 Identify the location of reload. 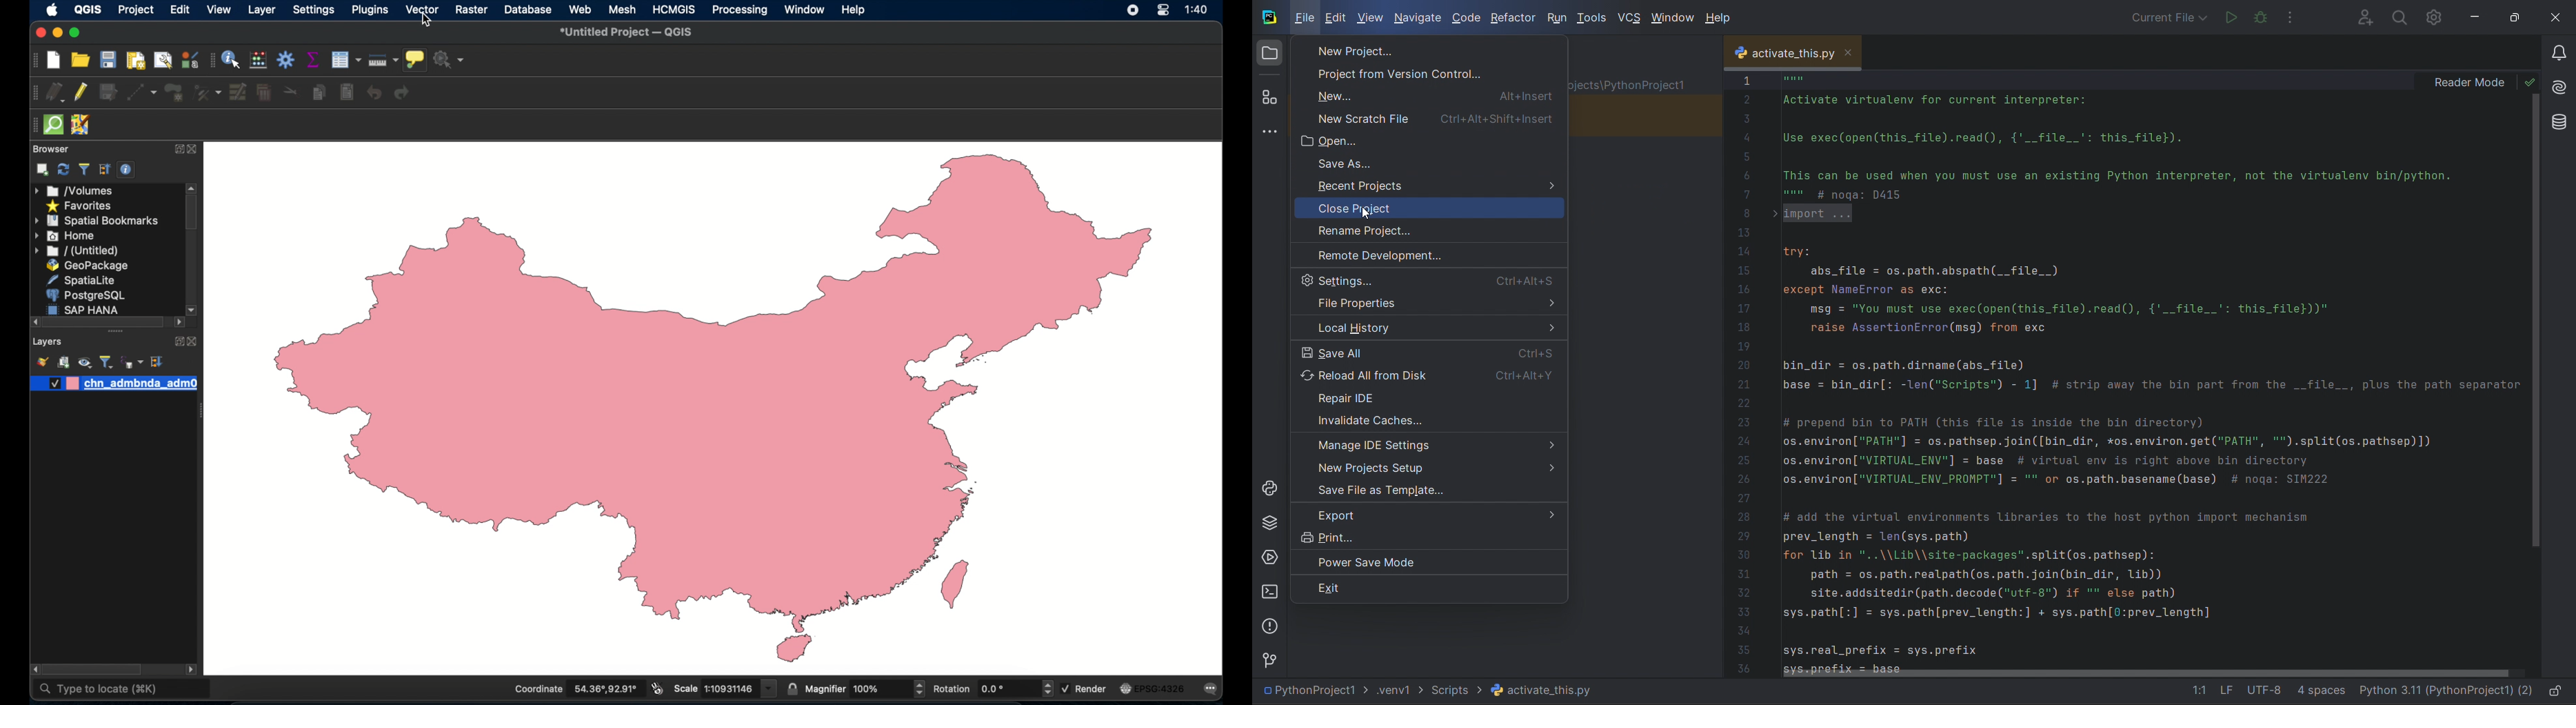
(1429, 373).